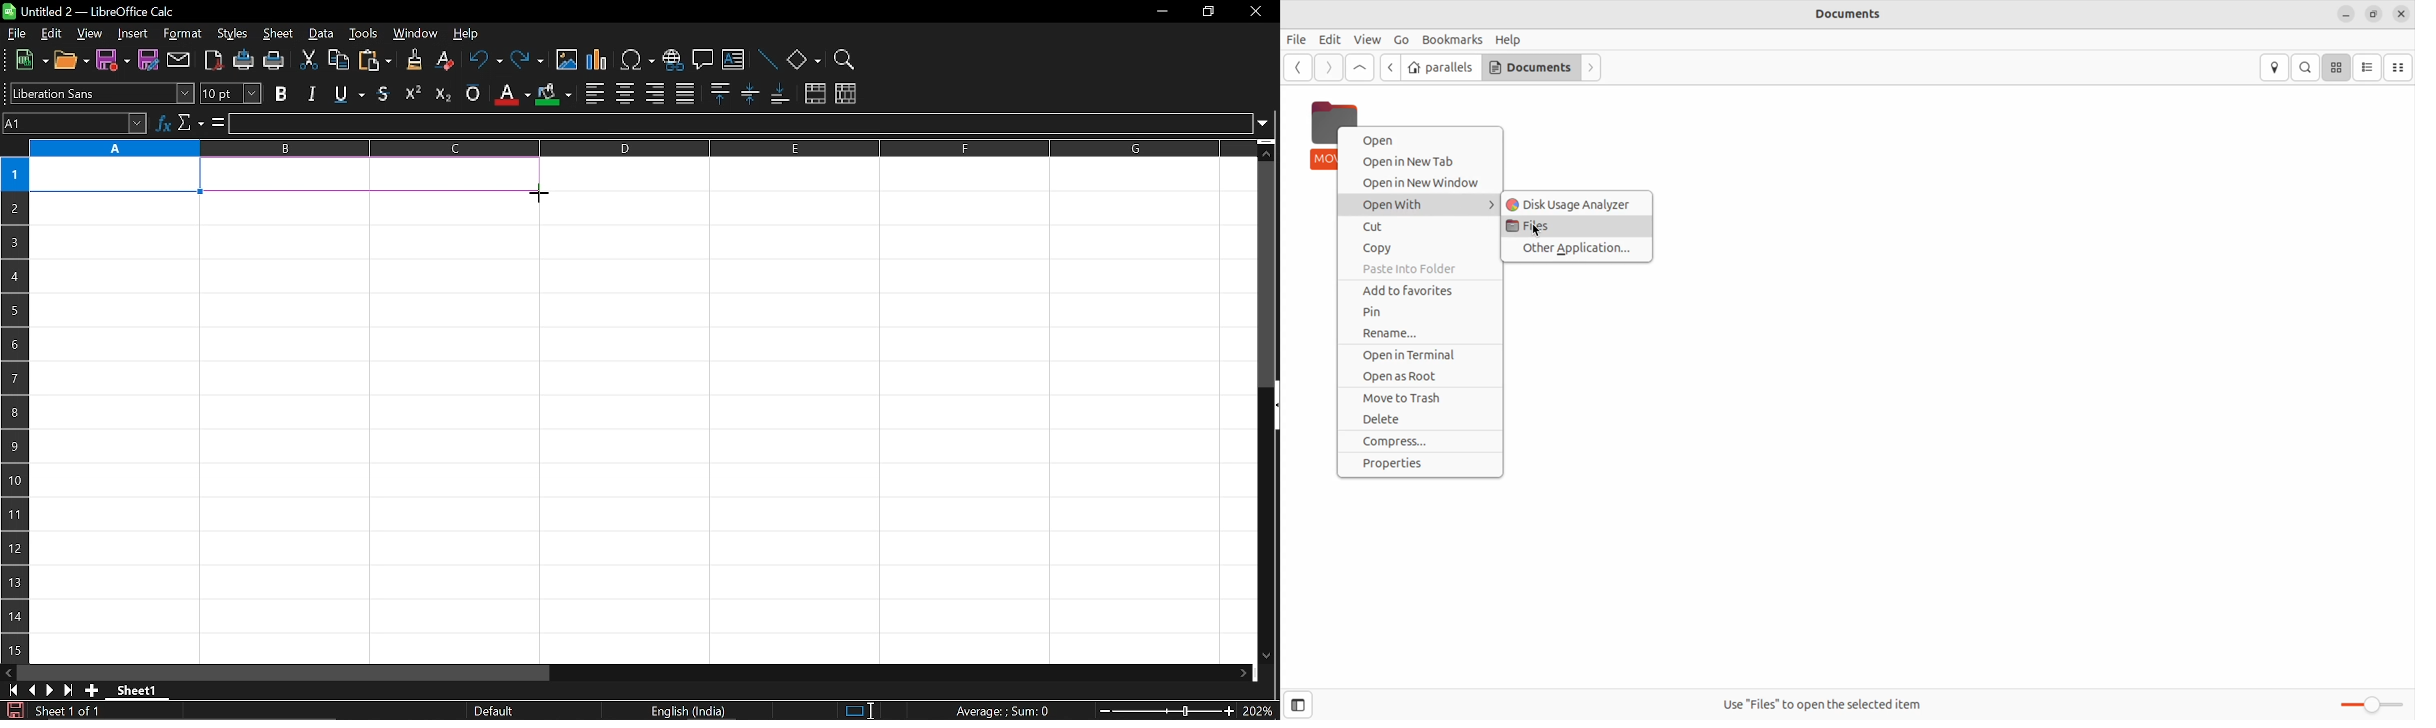 The image size is (2436, 728). I want to click on redo, so click(528, 61).